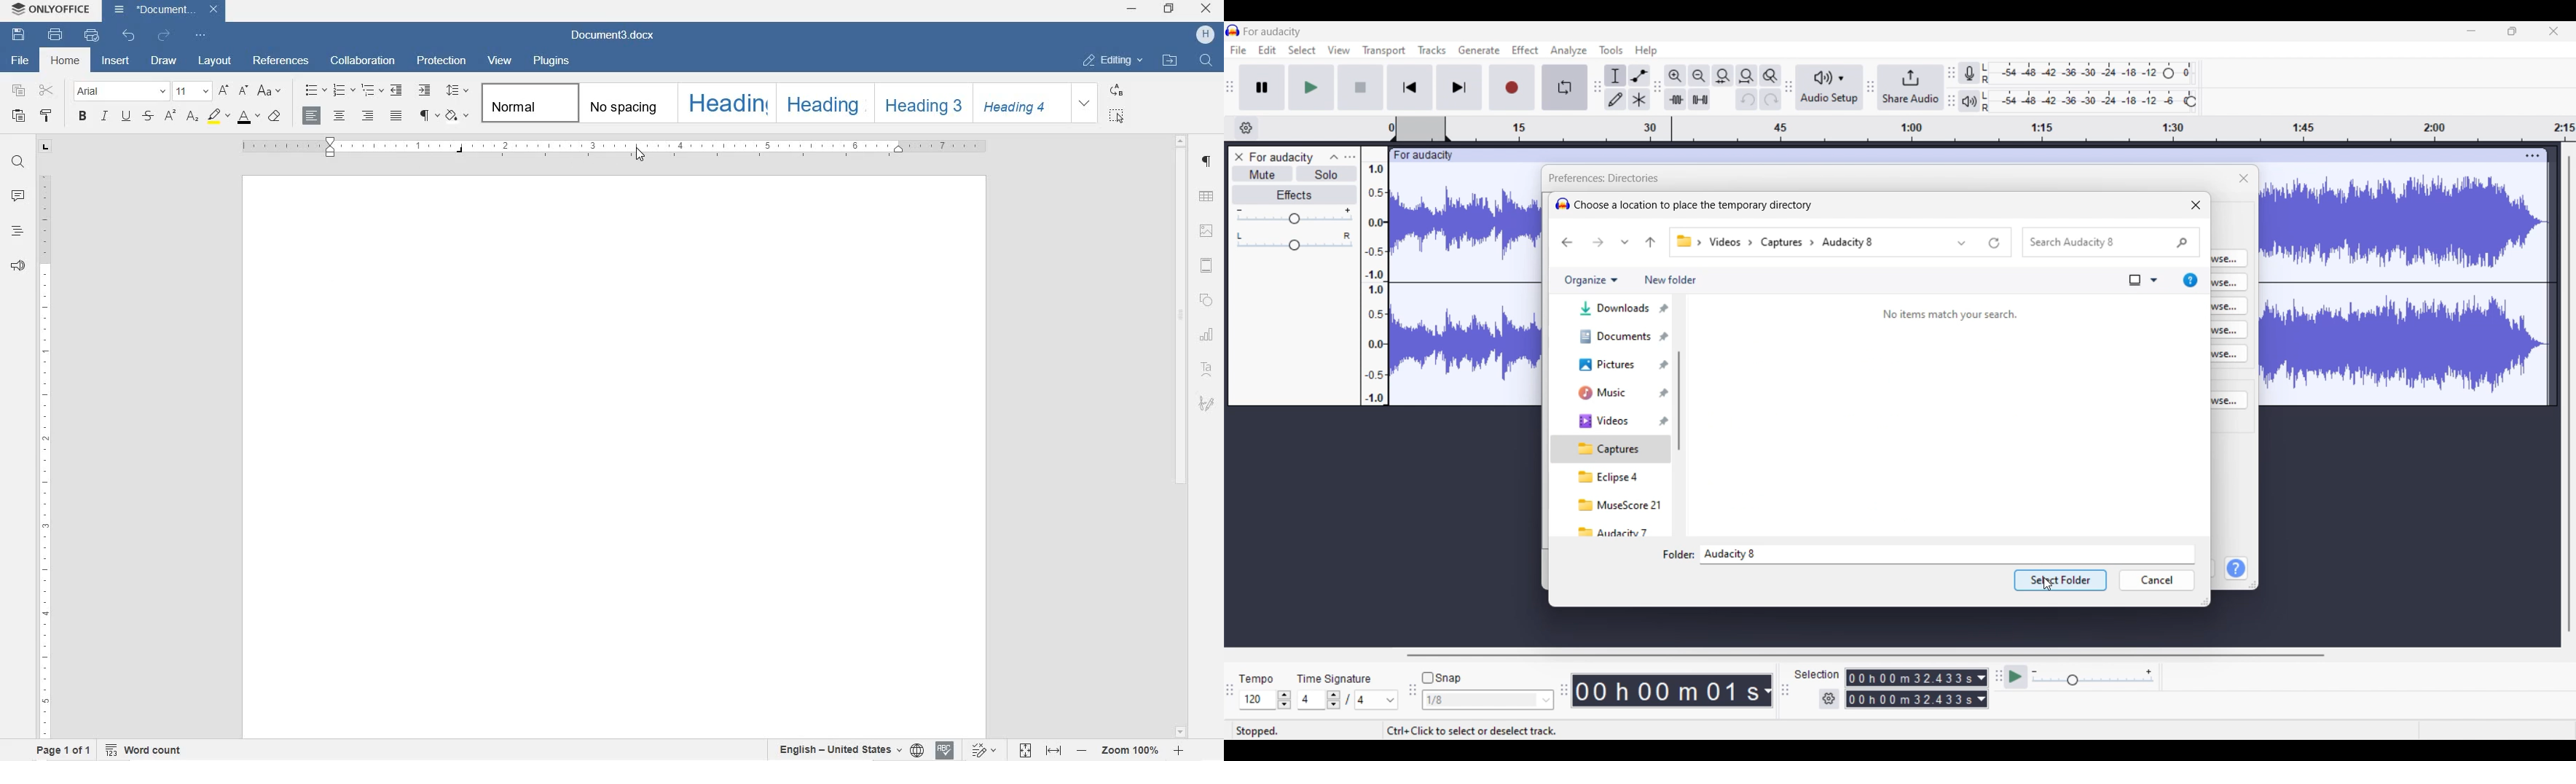  What do you see at coordinates (1334, 679) in the screenshot?
I see `Indicates time signature settings` at bounding box center [1334, 679].